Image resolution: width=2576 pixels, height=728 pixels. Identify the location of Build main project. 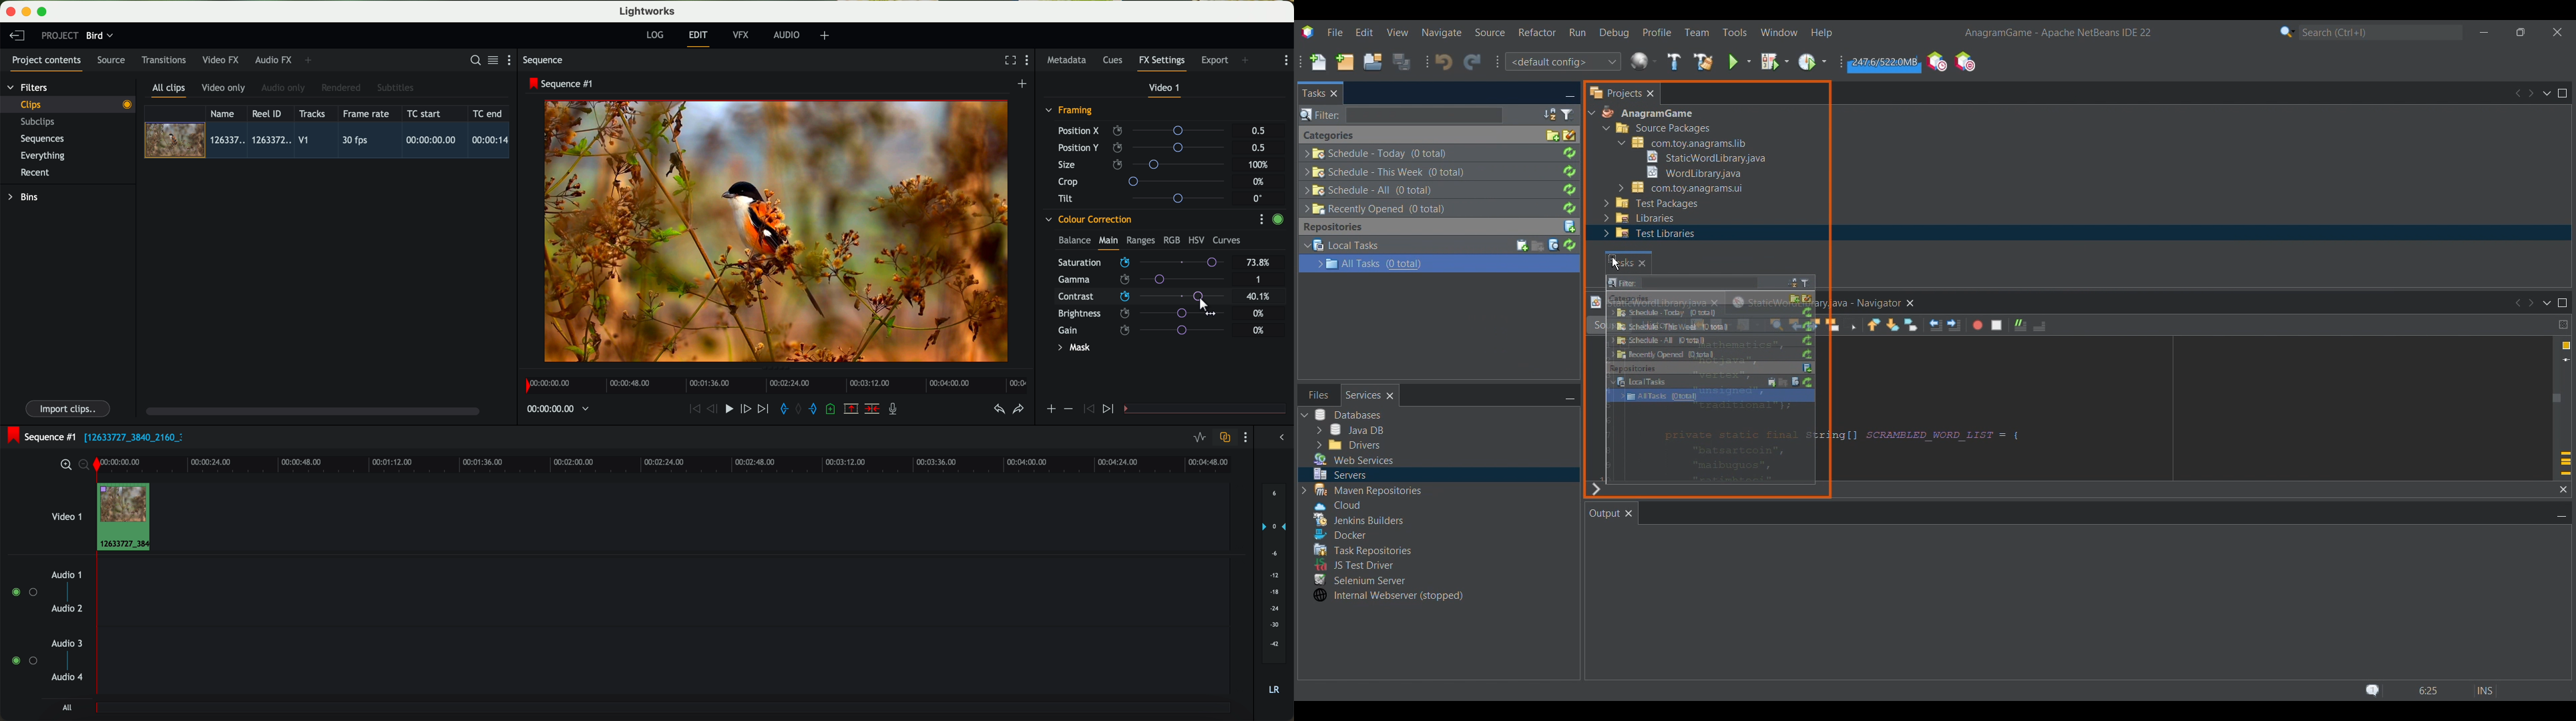
(1674, 61).